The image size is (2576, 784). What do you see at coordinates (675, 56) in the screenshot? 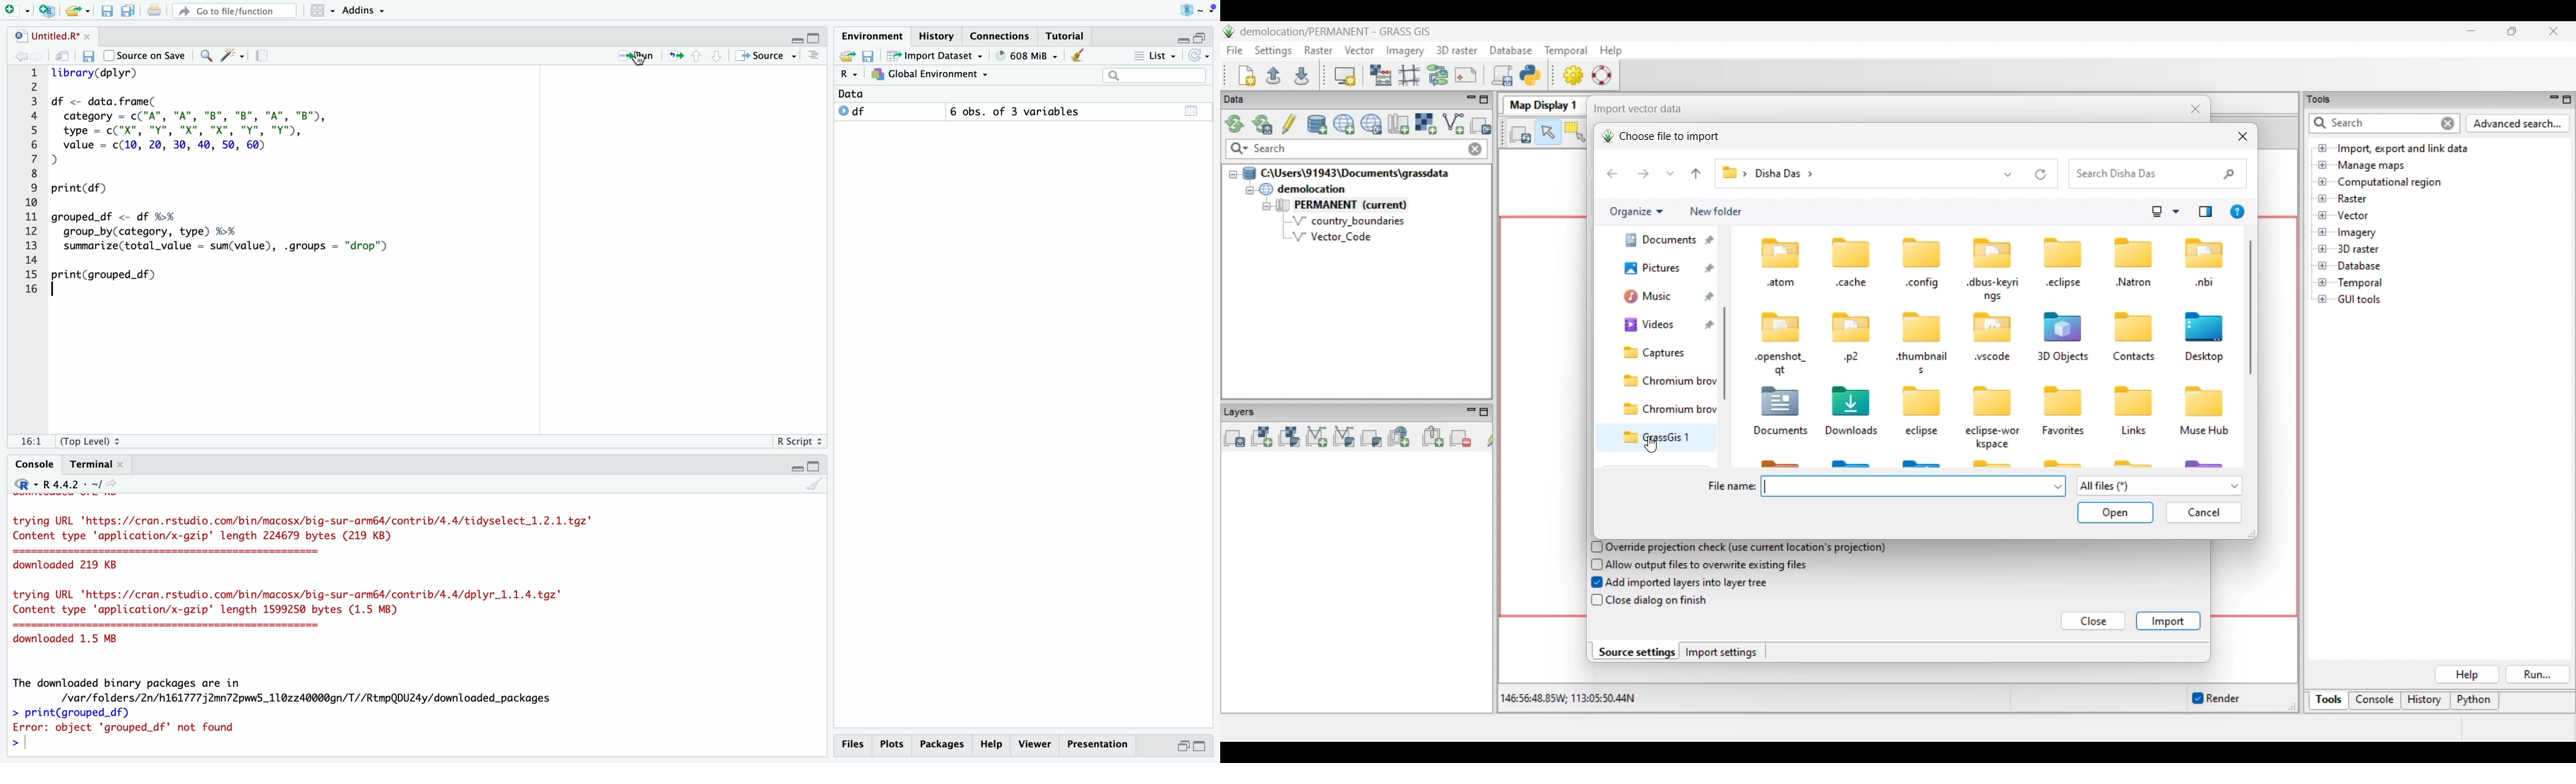
I see `Re-run the previous location code` at bounding box center [675, 56].